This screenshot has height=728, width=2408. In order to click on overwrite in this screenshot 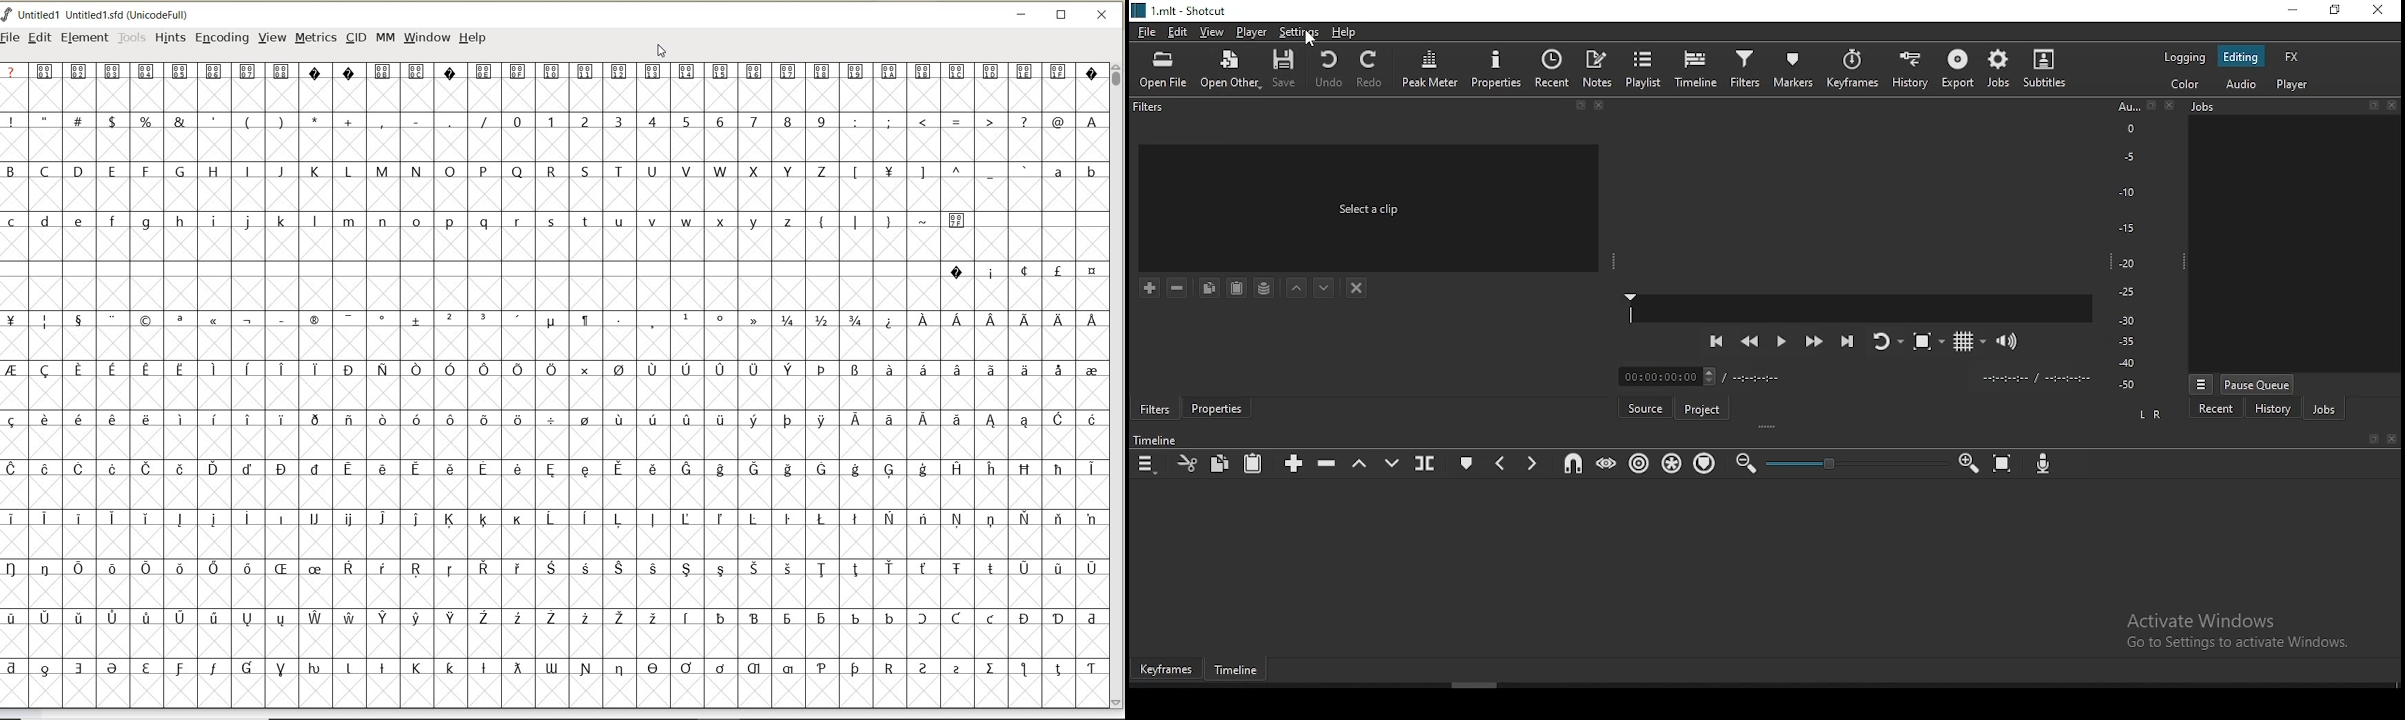, I will do `click(1390, 461)`.